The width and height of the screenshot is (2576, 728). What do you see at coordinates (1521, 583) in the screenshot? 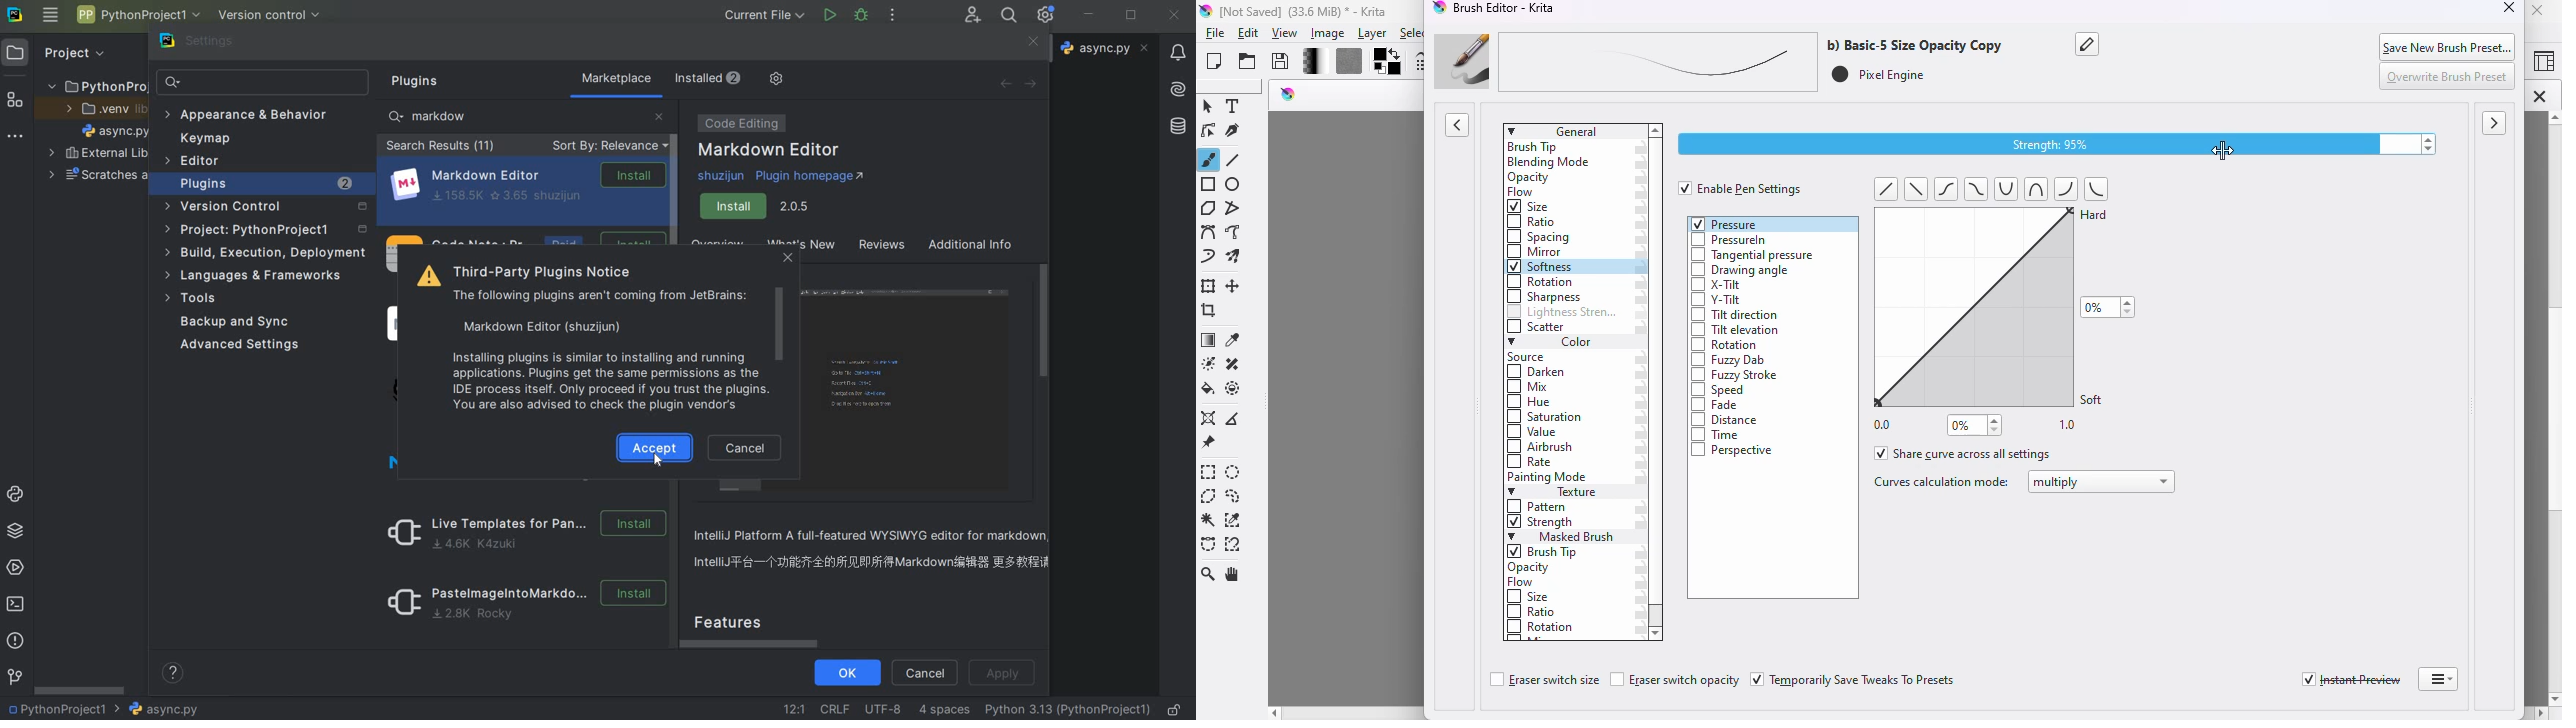
I see `flow` at bounding box center [1521, 583].